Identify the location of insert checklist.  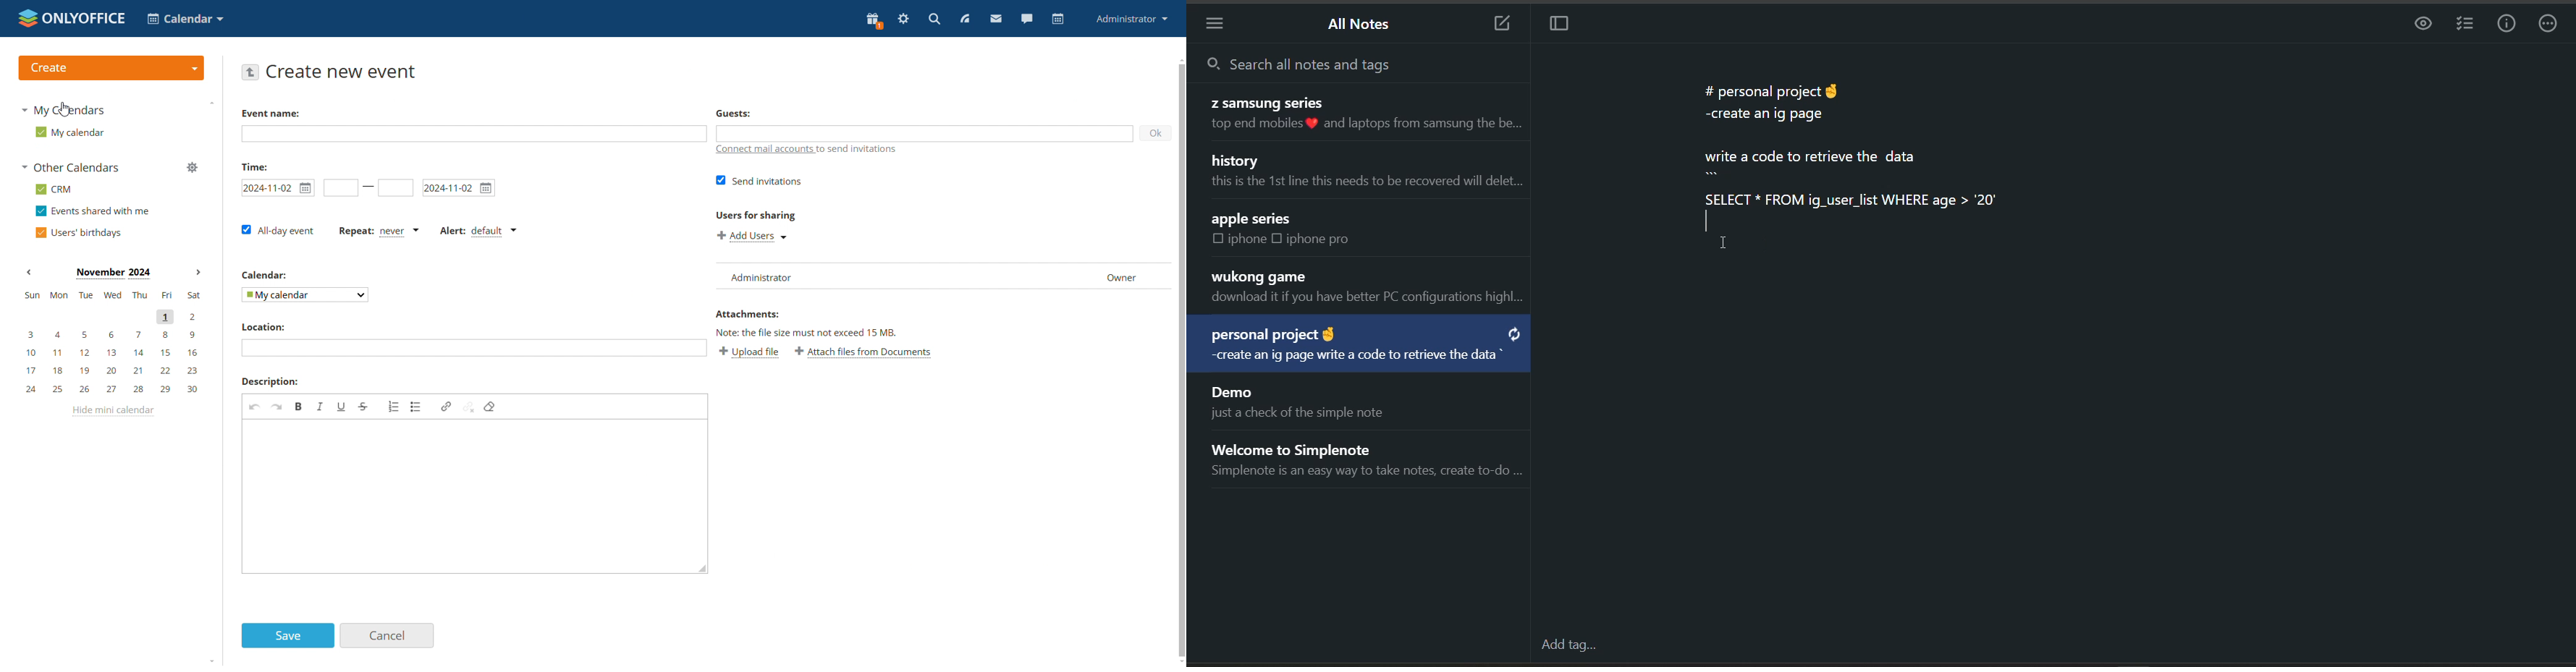
(2463, 25).